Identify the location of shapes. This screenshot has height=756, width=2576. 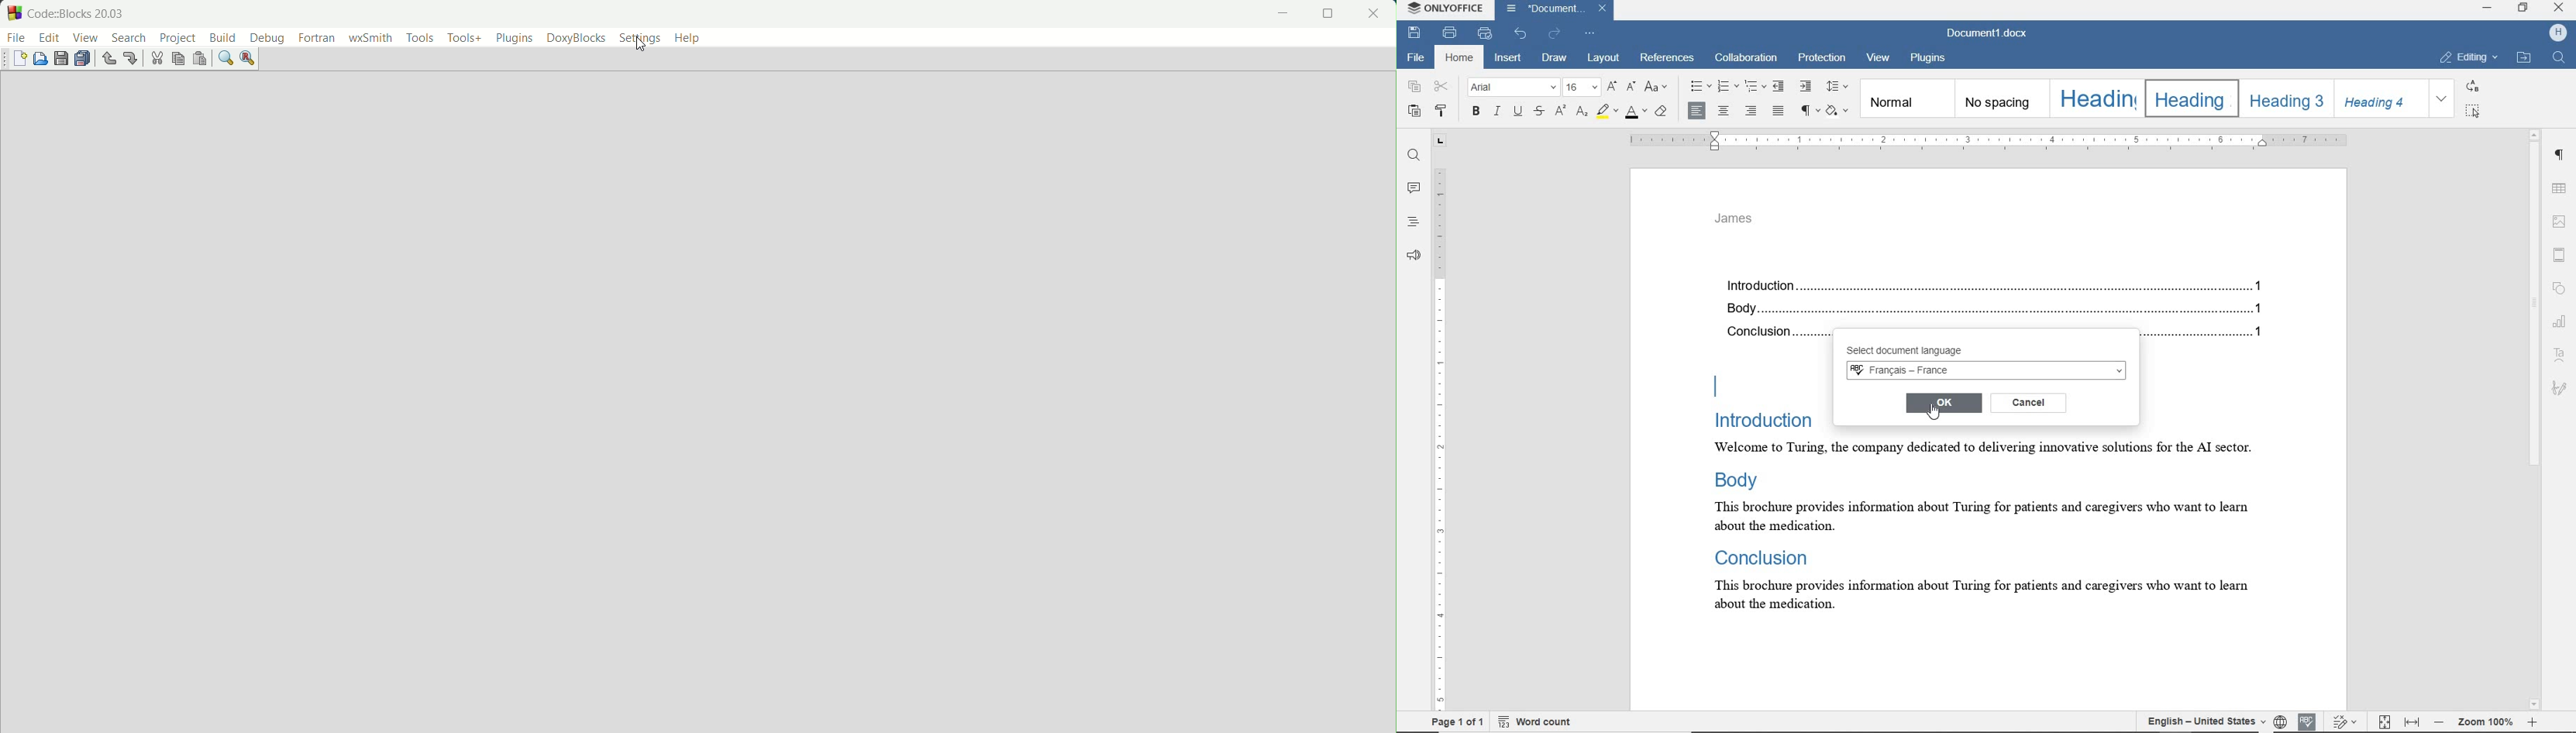
(2562, 289).